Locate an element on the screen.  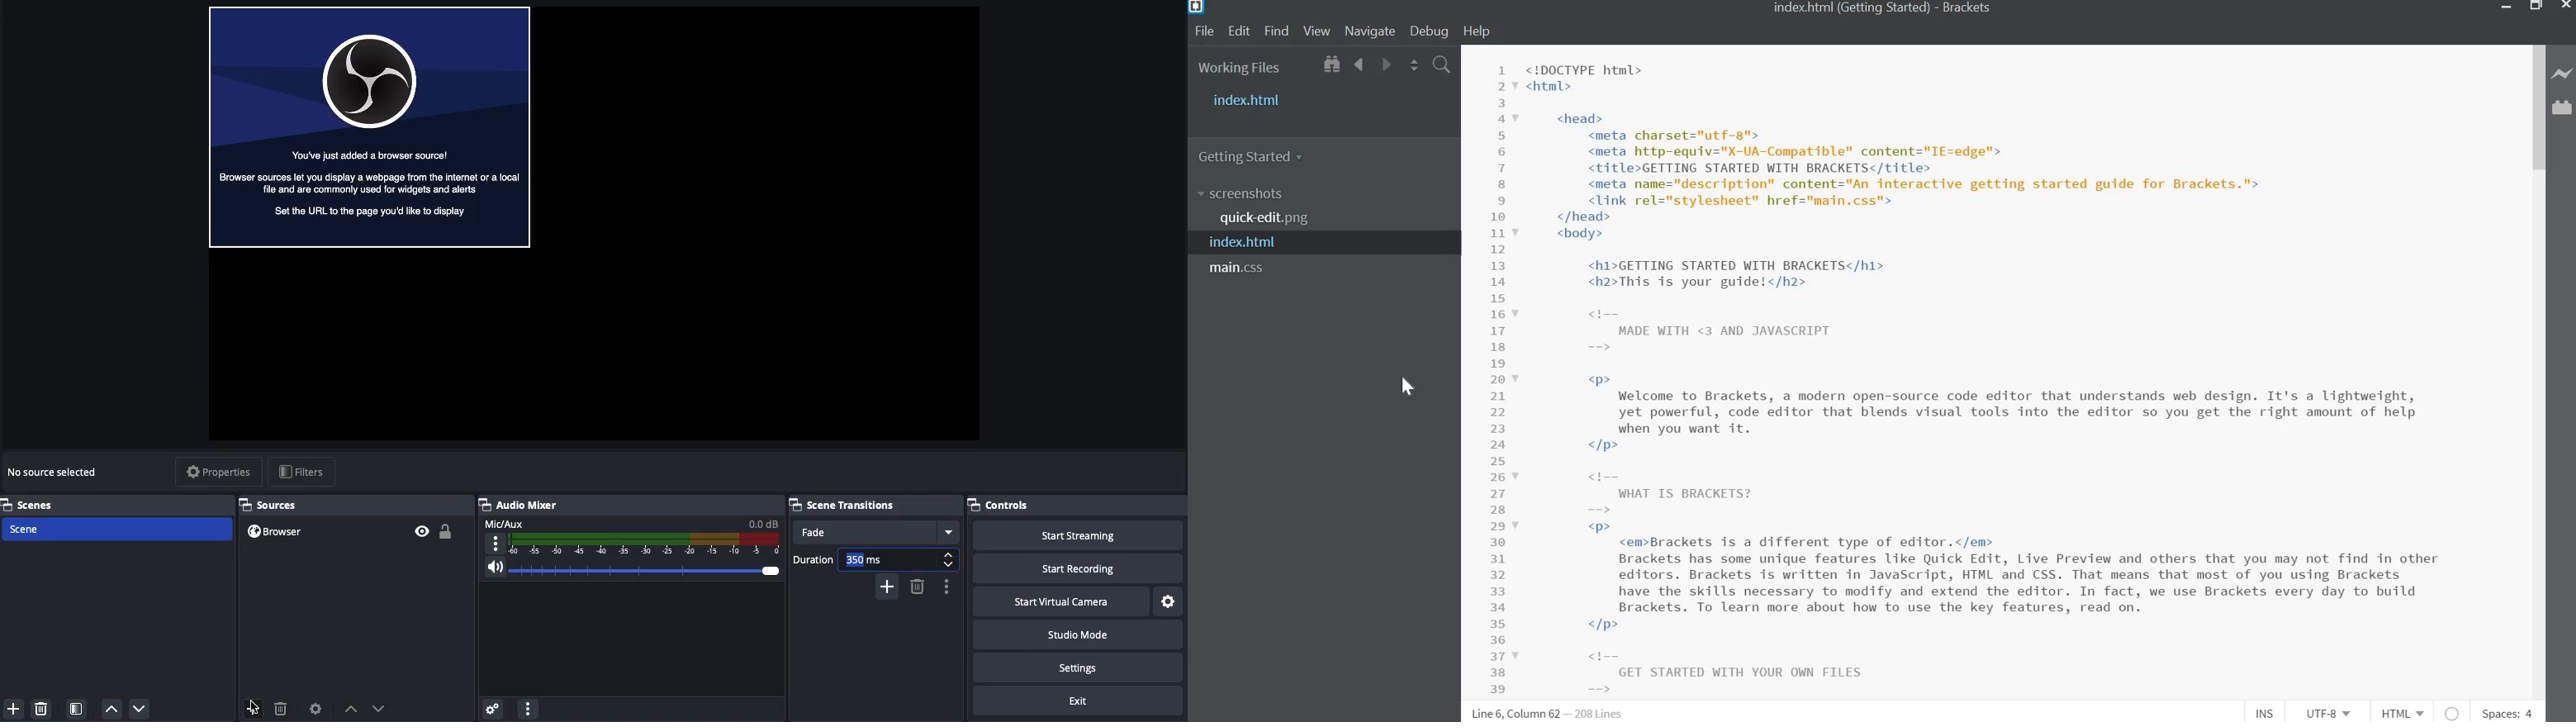
Unlocked is located at coordinates (448, 530).